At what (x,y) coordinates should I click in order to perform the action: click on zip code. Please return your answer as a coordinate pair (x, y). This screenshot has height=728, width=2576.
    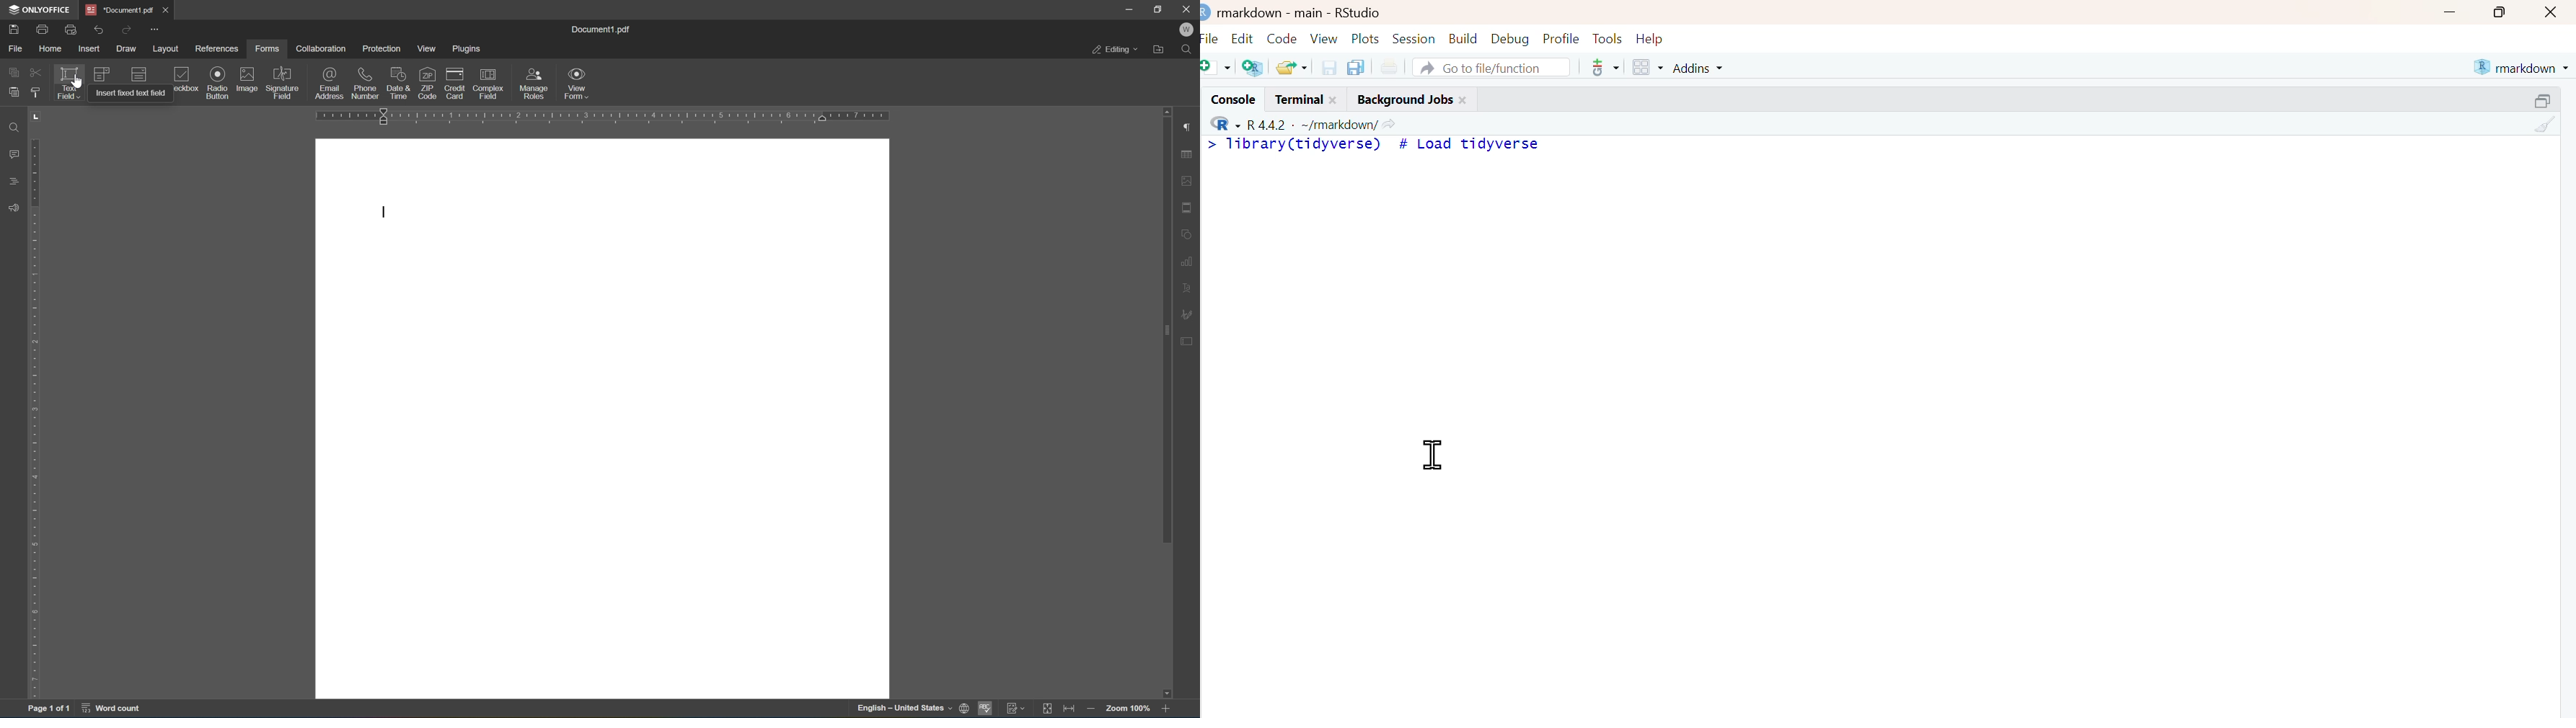
    Looking at the image, I should click on (427, 83).